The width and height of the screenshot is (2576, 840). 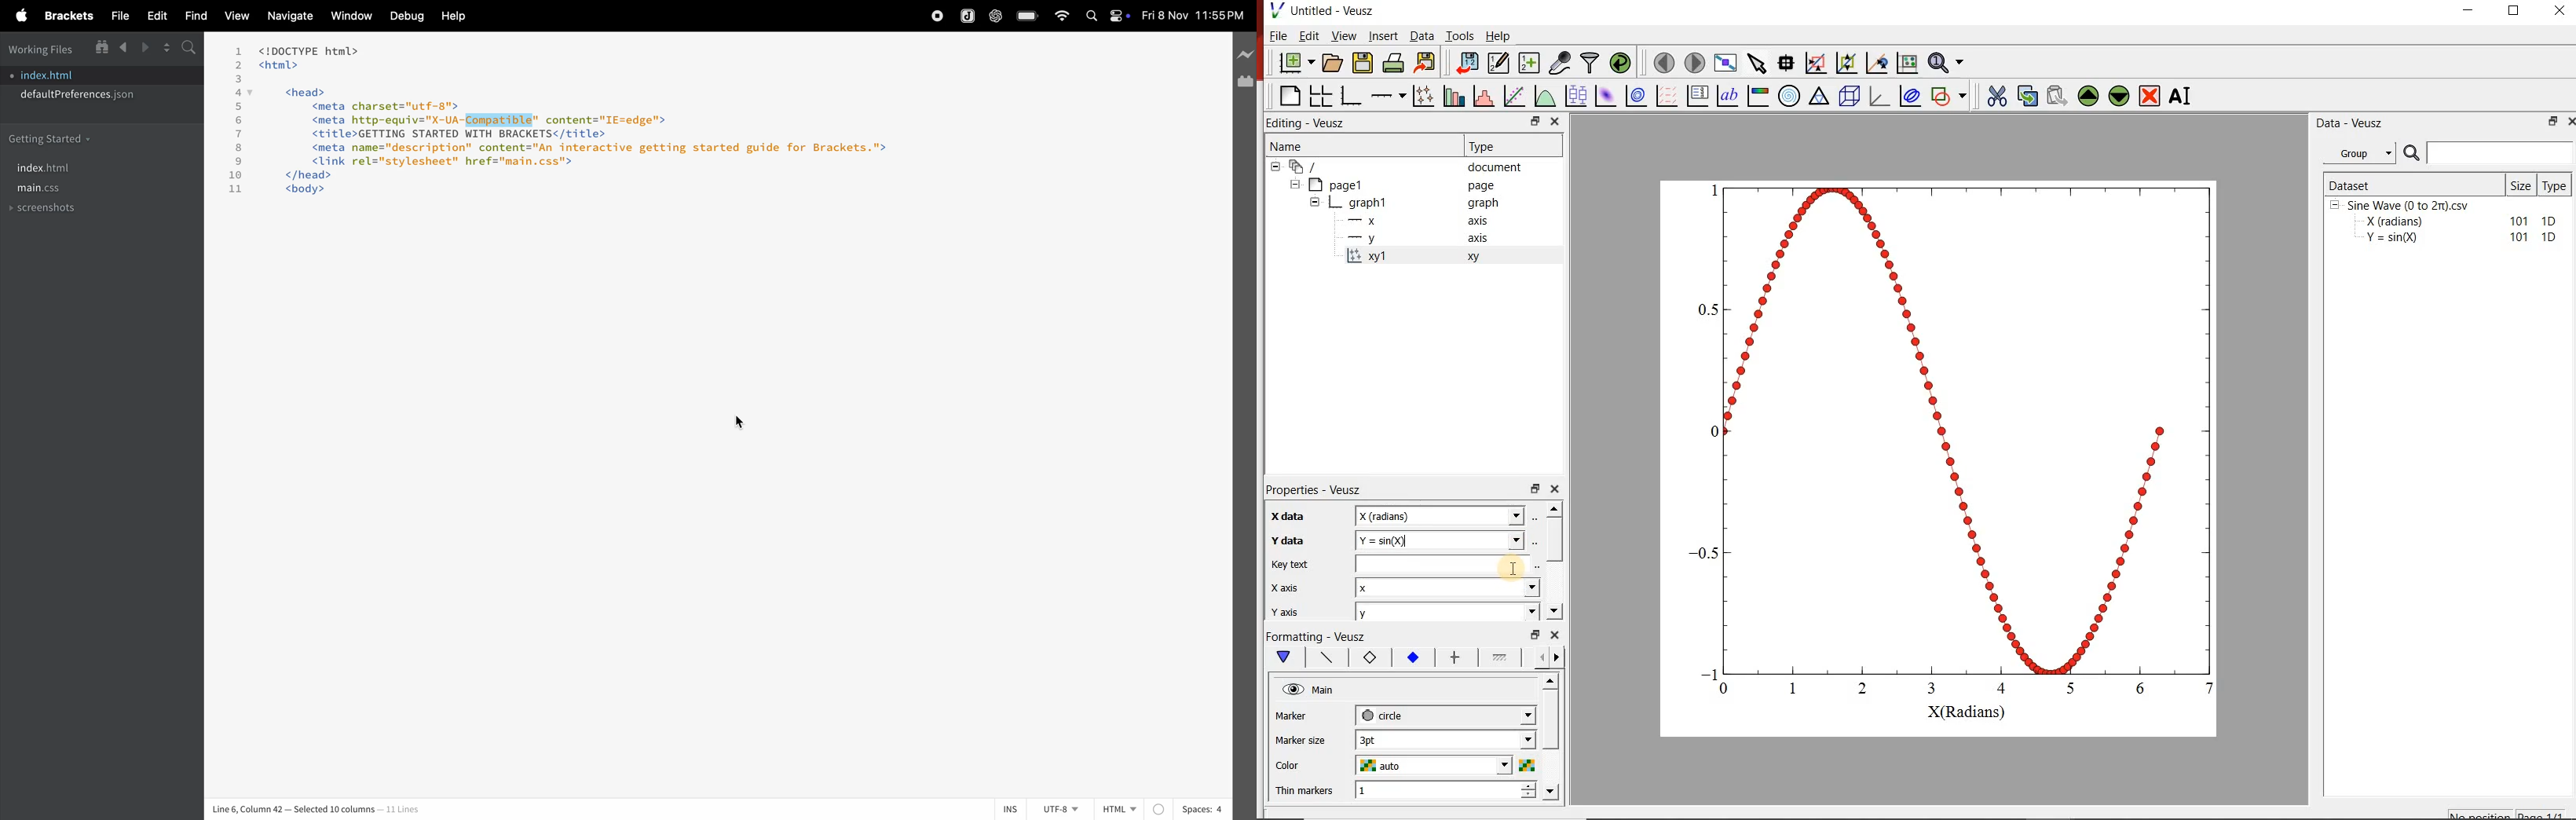 I want to click on import data into veusz, so click(x=1465, y=62).